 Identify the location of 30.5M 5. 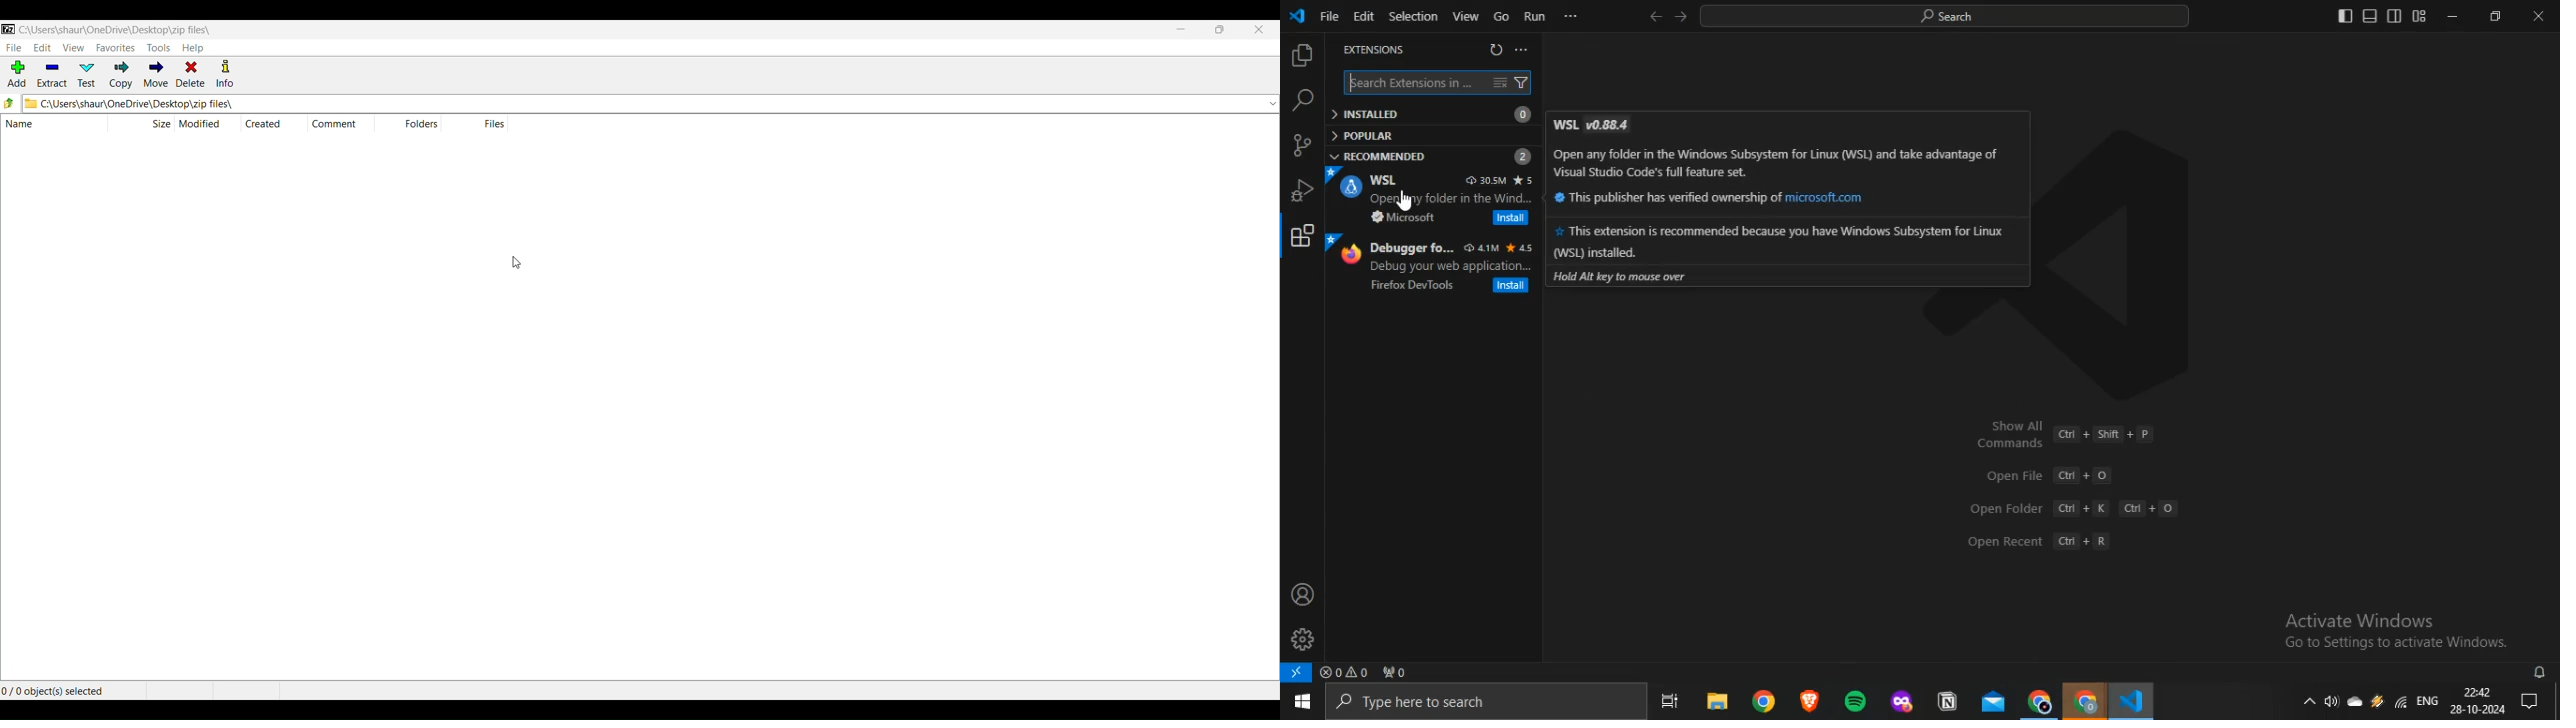
(1499, 180).